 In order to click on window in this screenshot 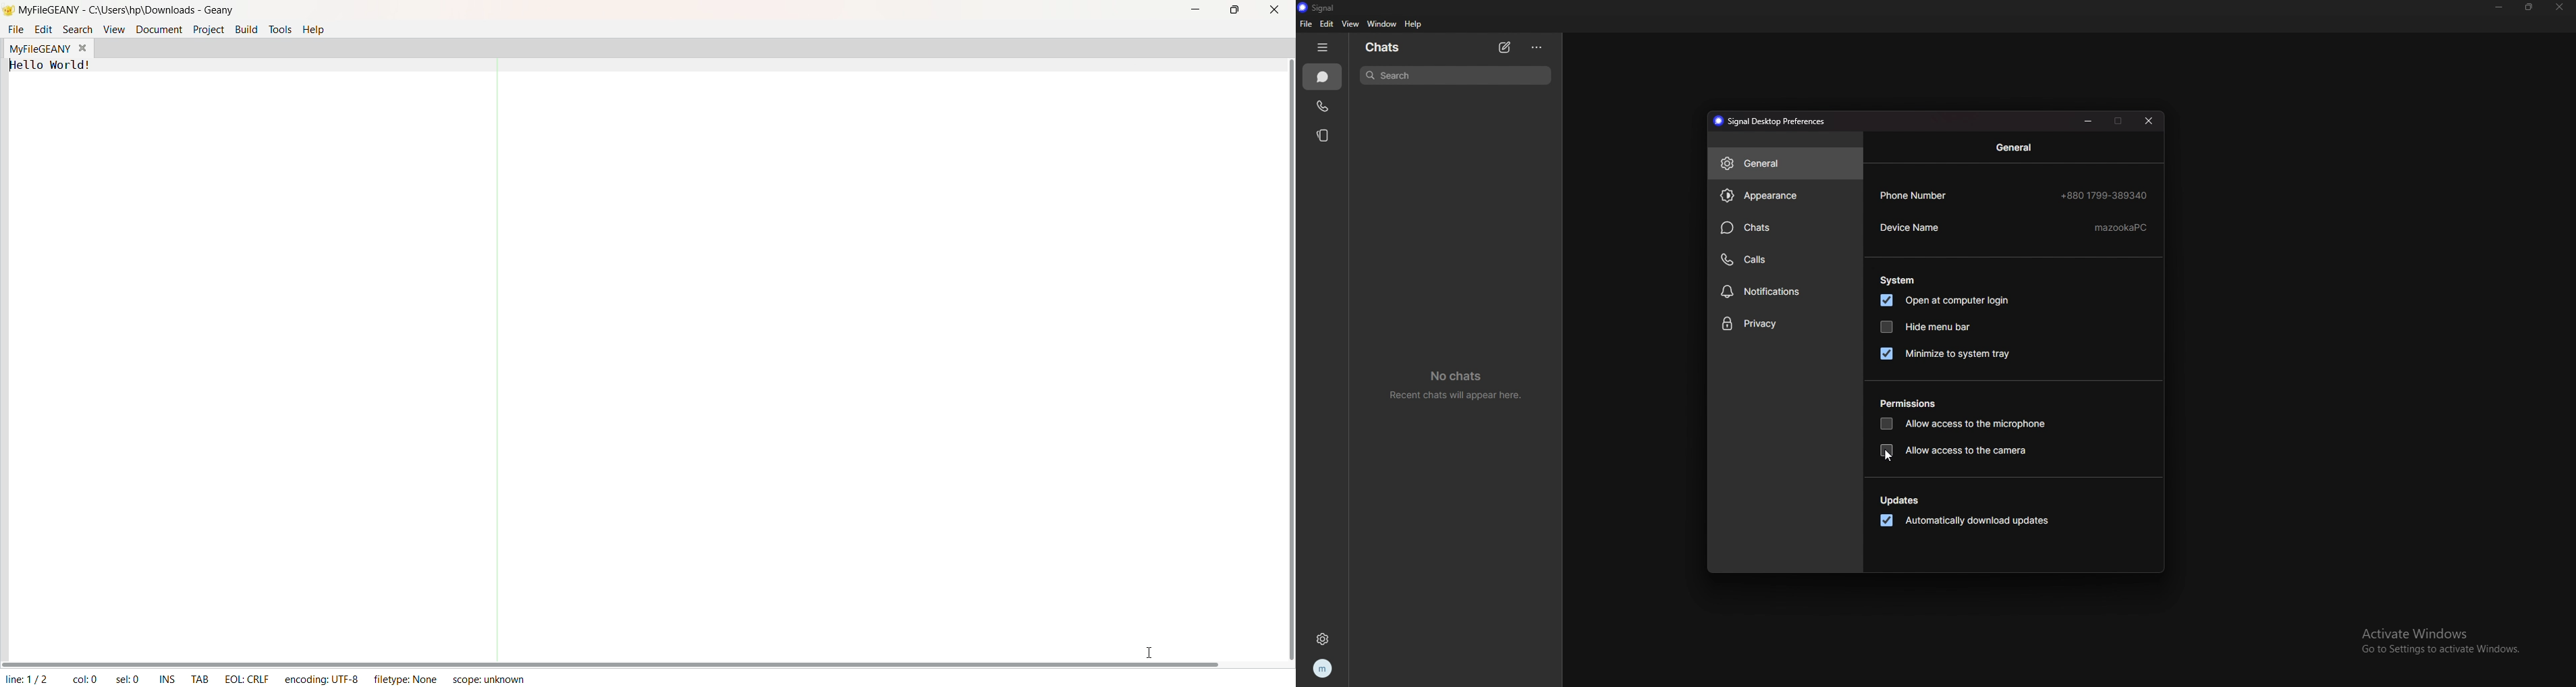, I will do `click(1384, 23)`.